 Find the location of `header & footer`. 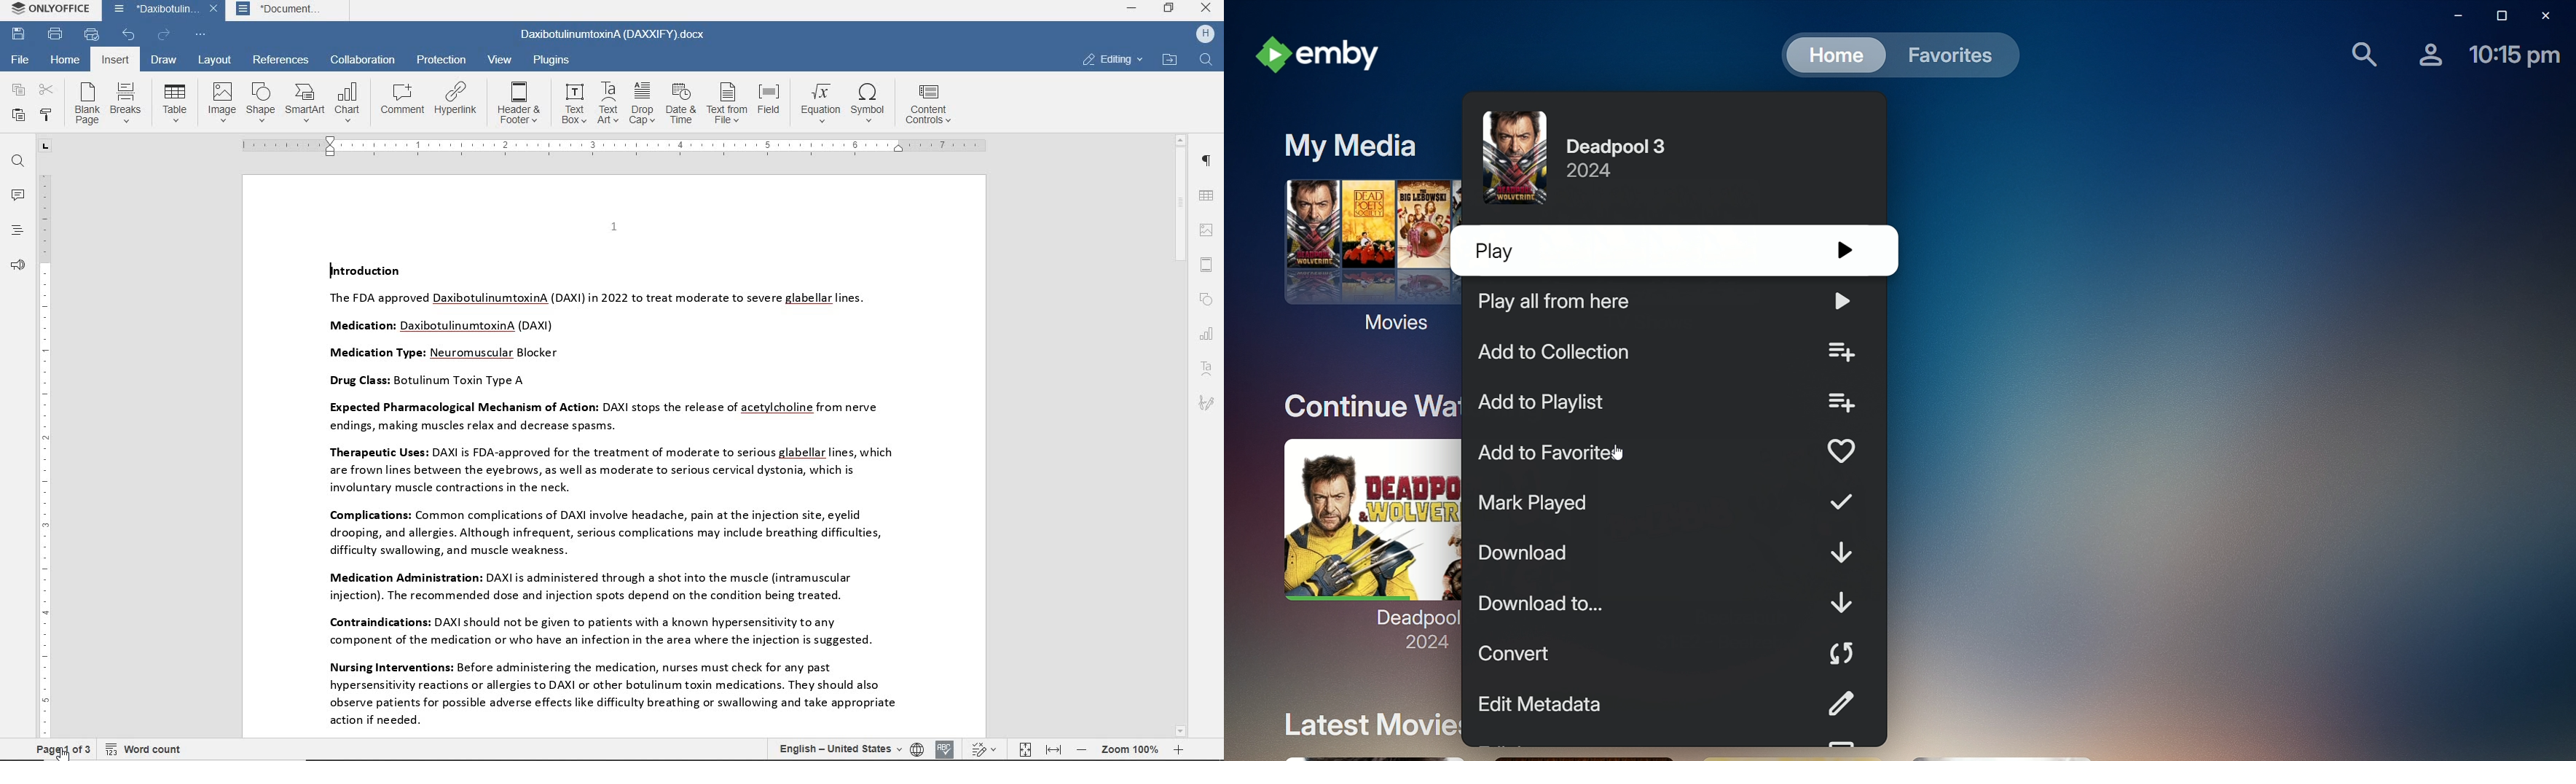

header & footer is located at coordinates (520, 102).